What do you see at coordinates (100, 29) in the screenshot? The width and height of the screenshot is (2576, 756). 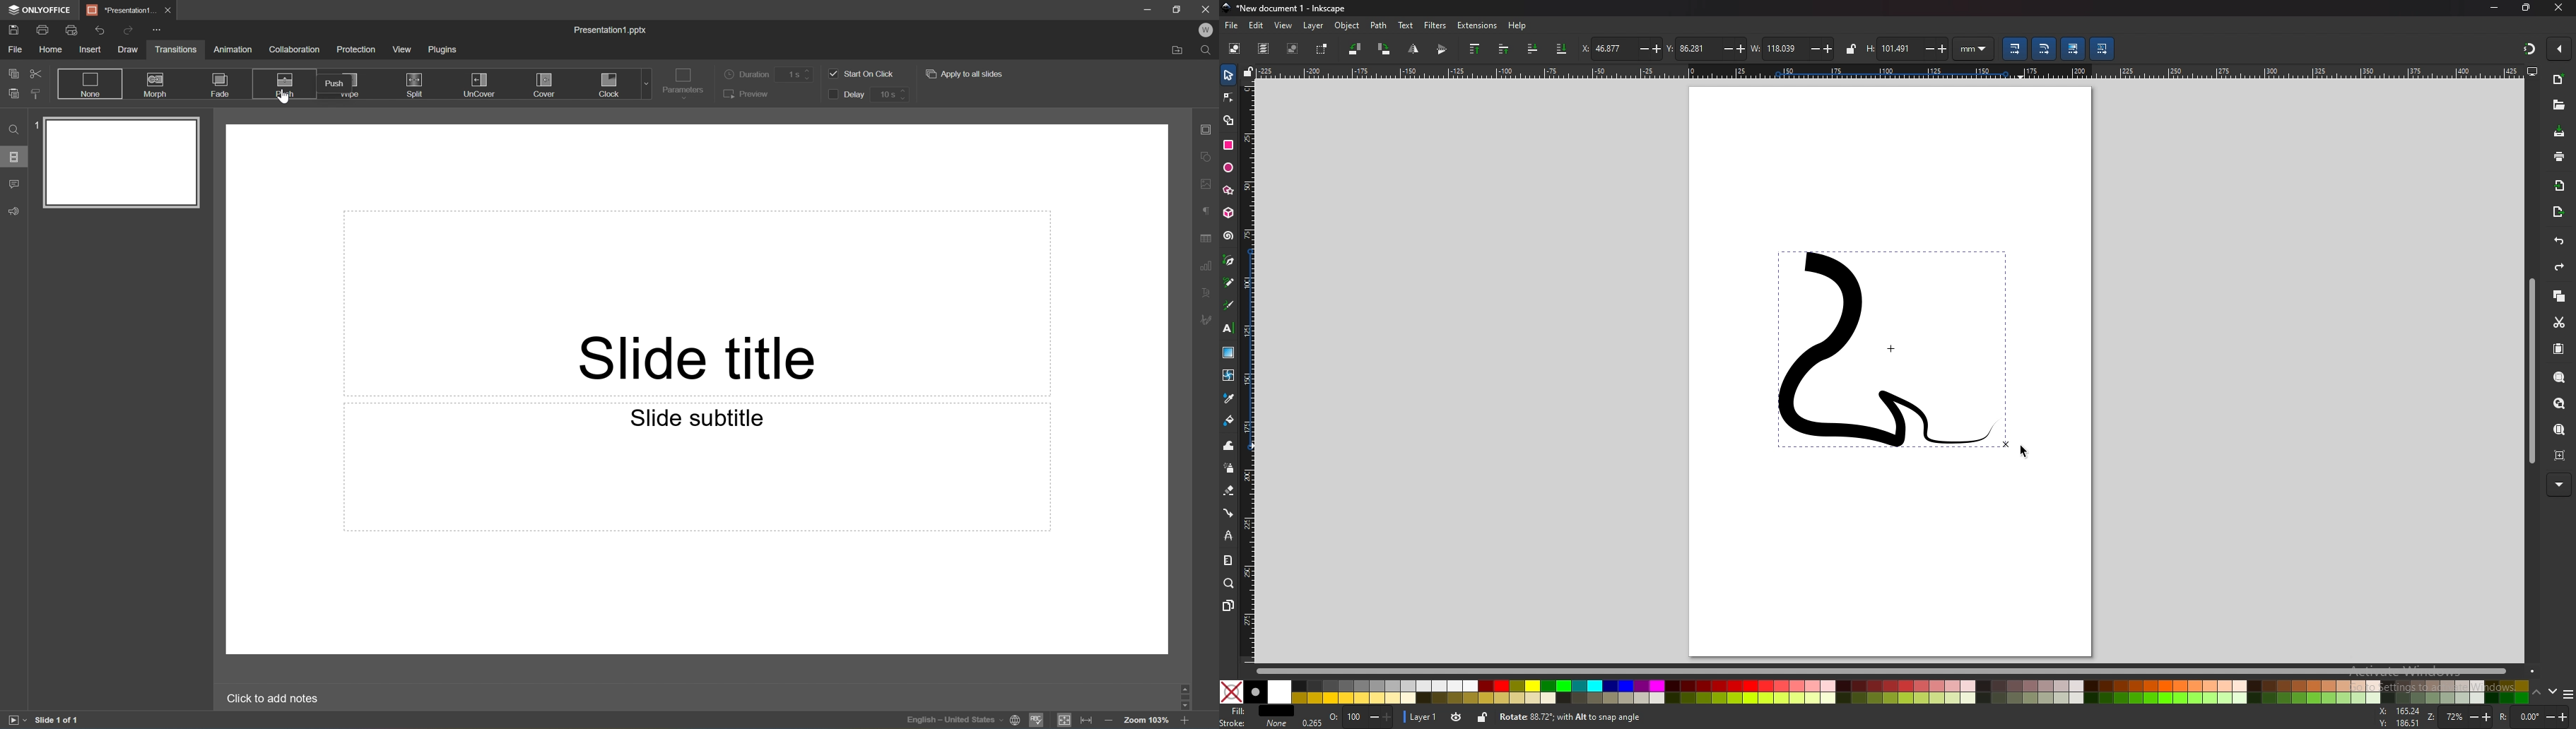 I see `Undo` at bounding box center [100, 29].